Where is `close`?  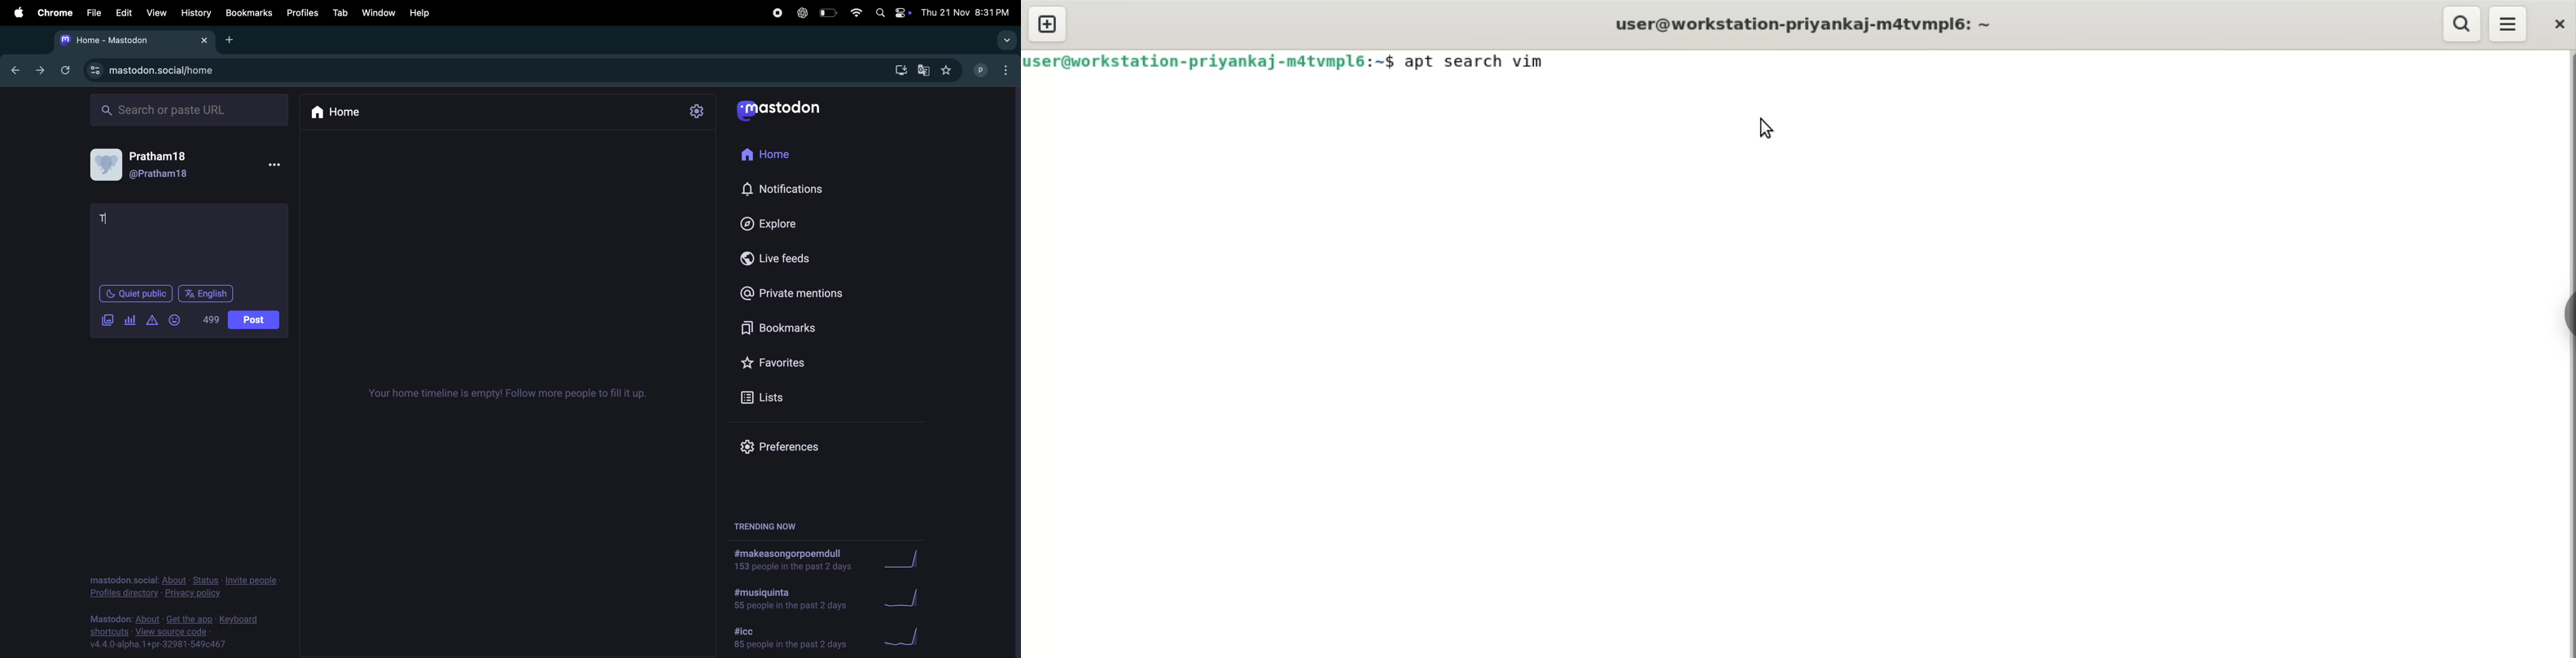 close is located at coordinates (203, 41).